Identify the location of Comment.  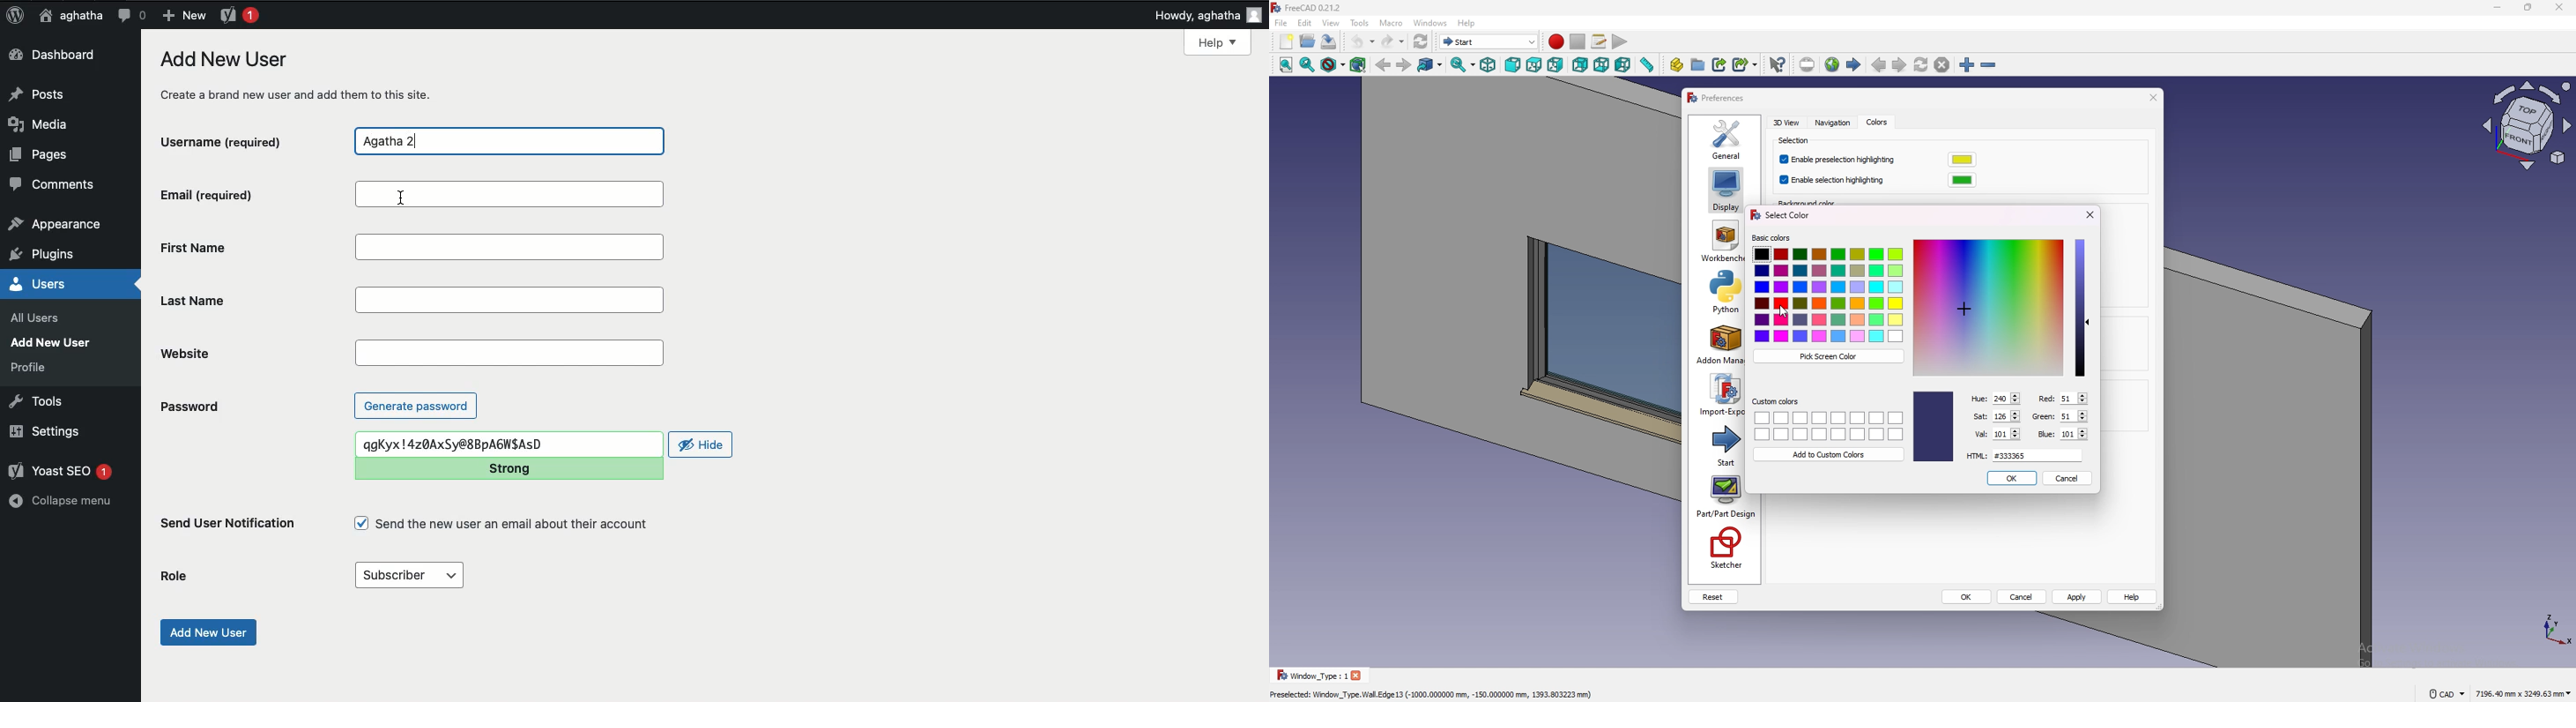
(131, 15).